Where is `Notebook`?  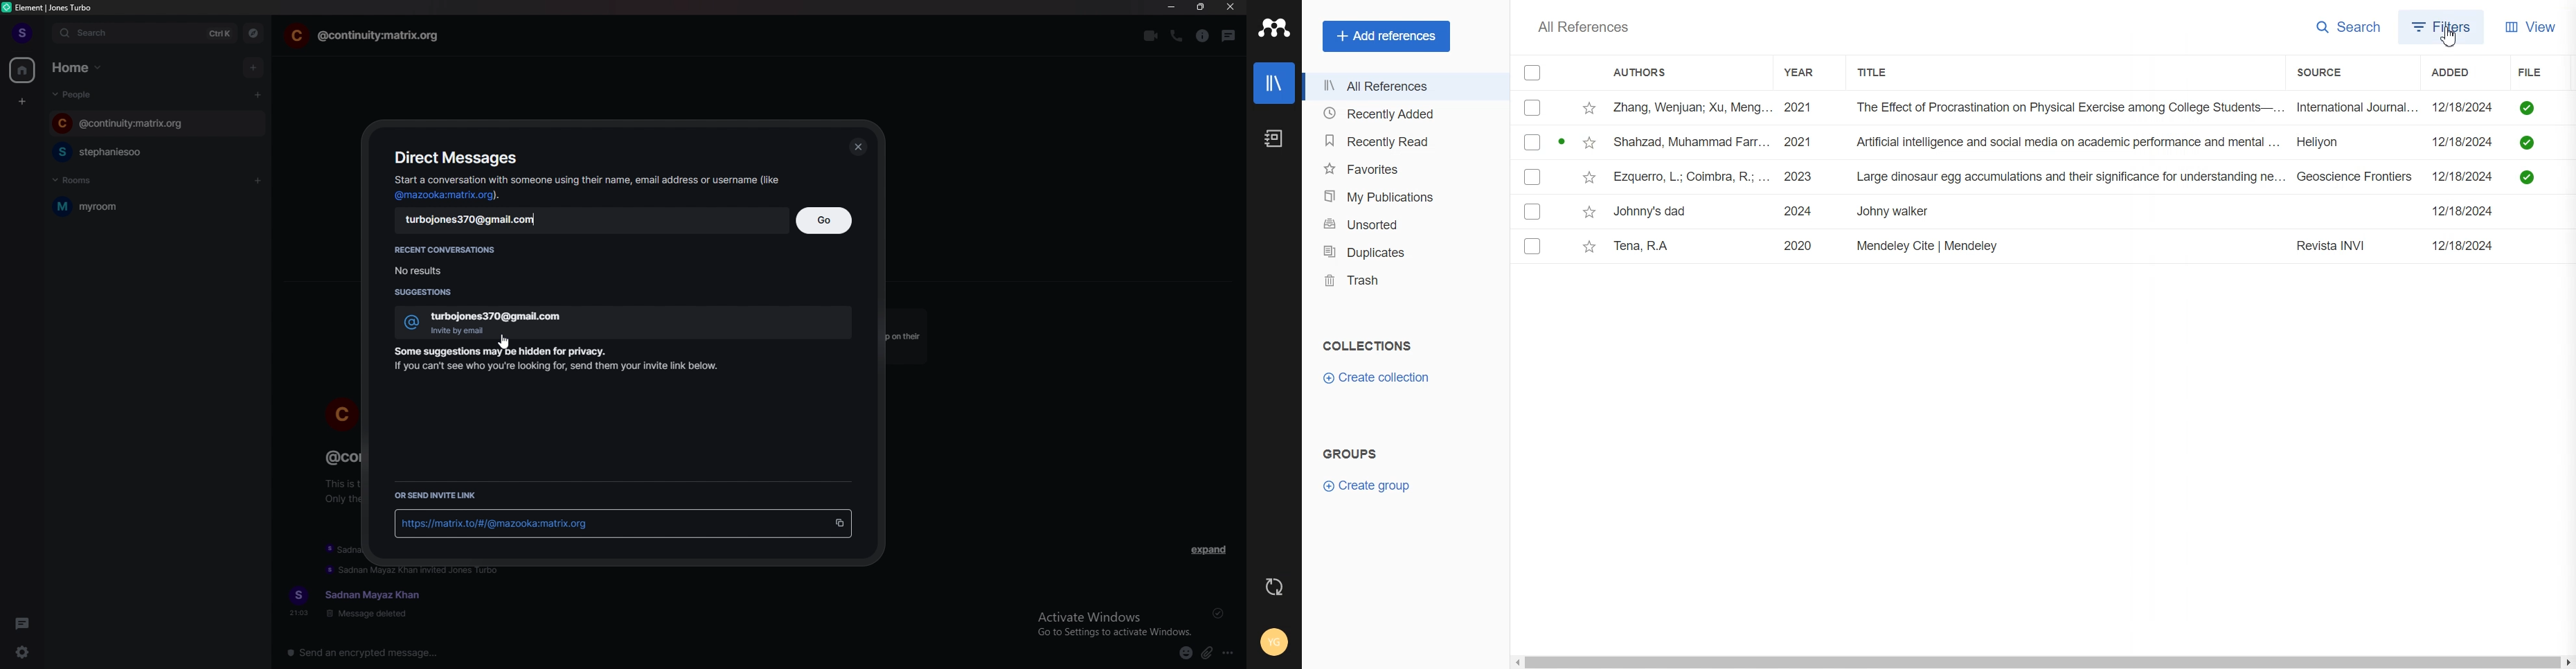 Notebook is located at coordinates (1273, 139).